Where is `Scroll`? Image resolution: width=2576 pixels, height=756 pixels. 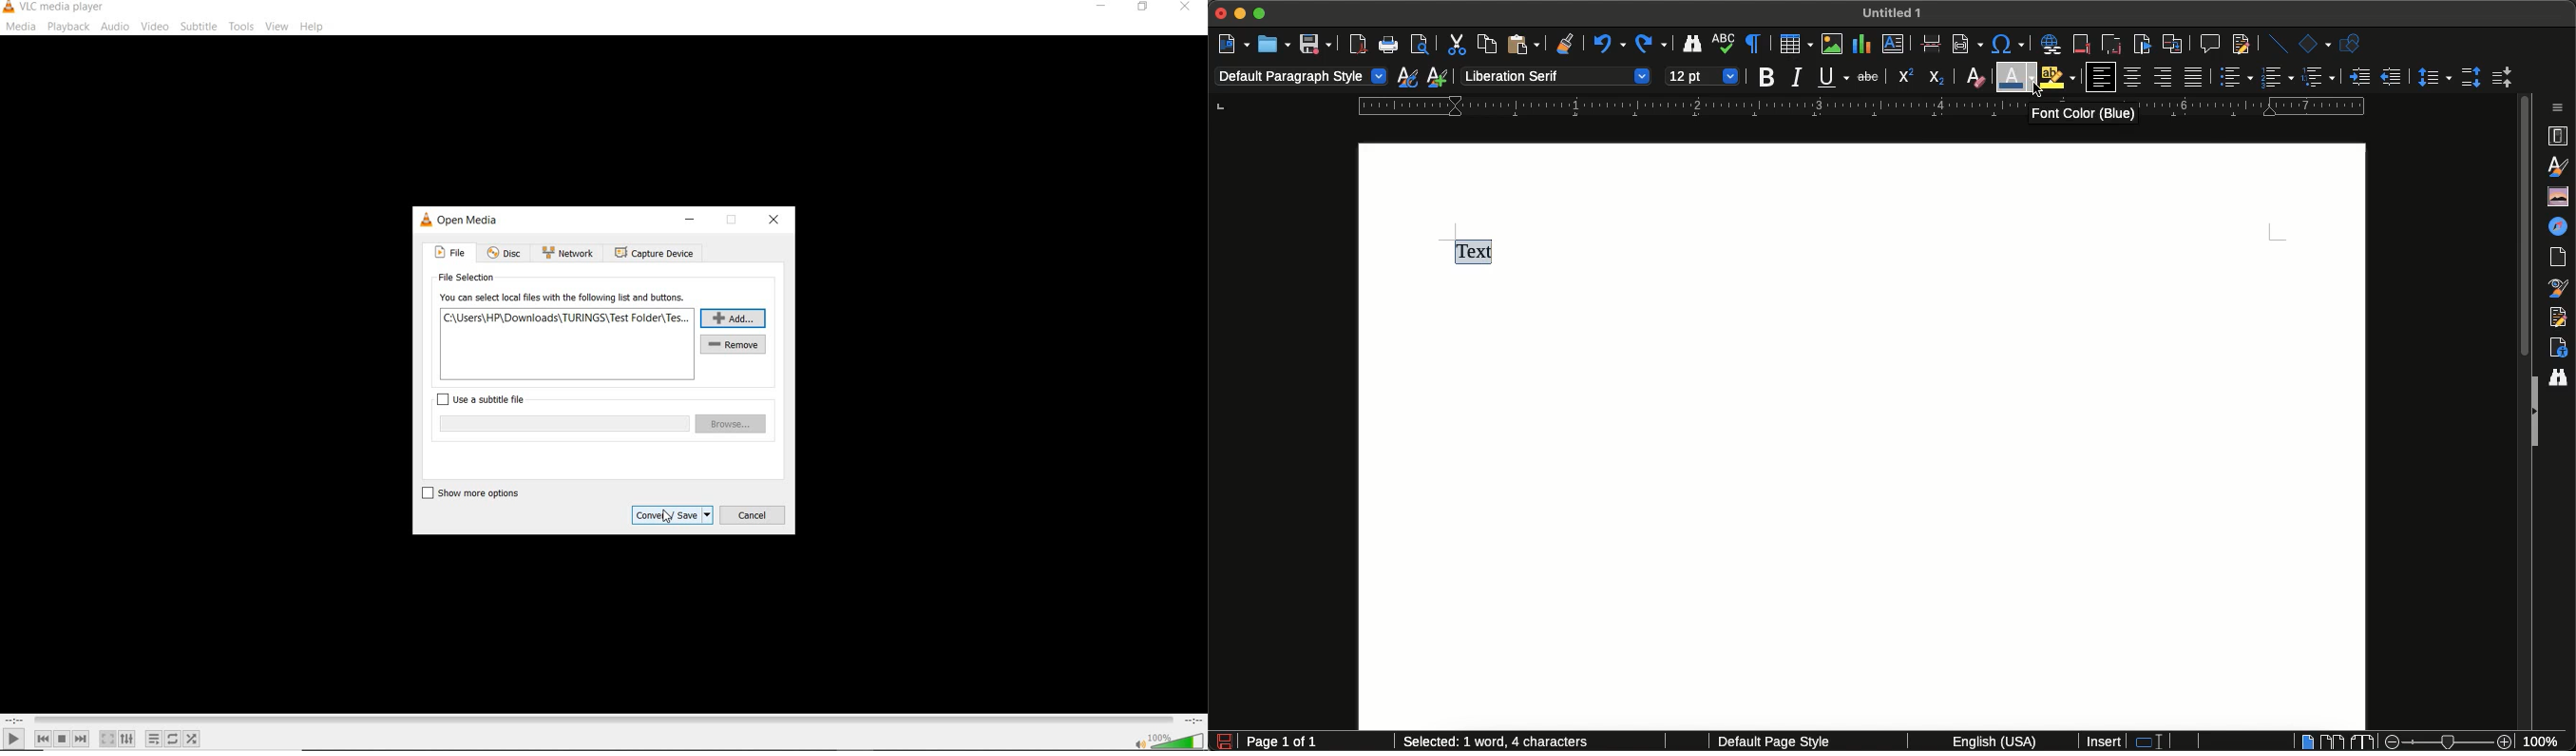
Scroll is located at coordinates (2523, 231).